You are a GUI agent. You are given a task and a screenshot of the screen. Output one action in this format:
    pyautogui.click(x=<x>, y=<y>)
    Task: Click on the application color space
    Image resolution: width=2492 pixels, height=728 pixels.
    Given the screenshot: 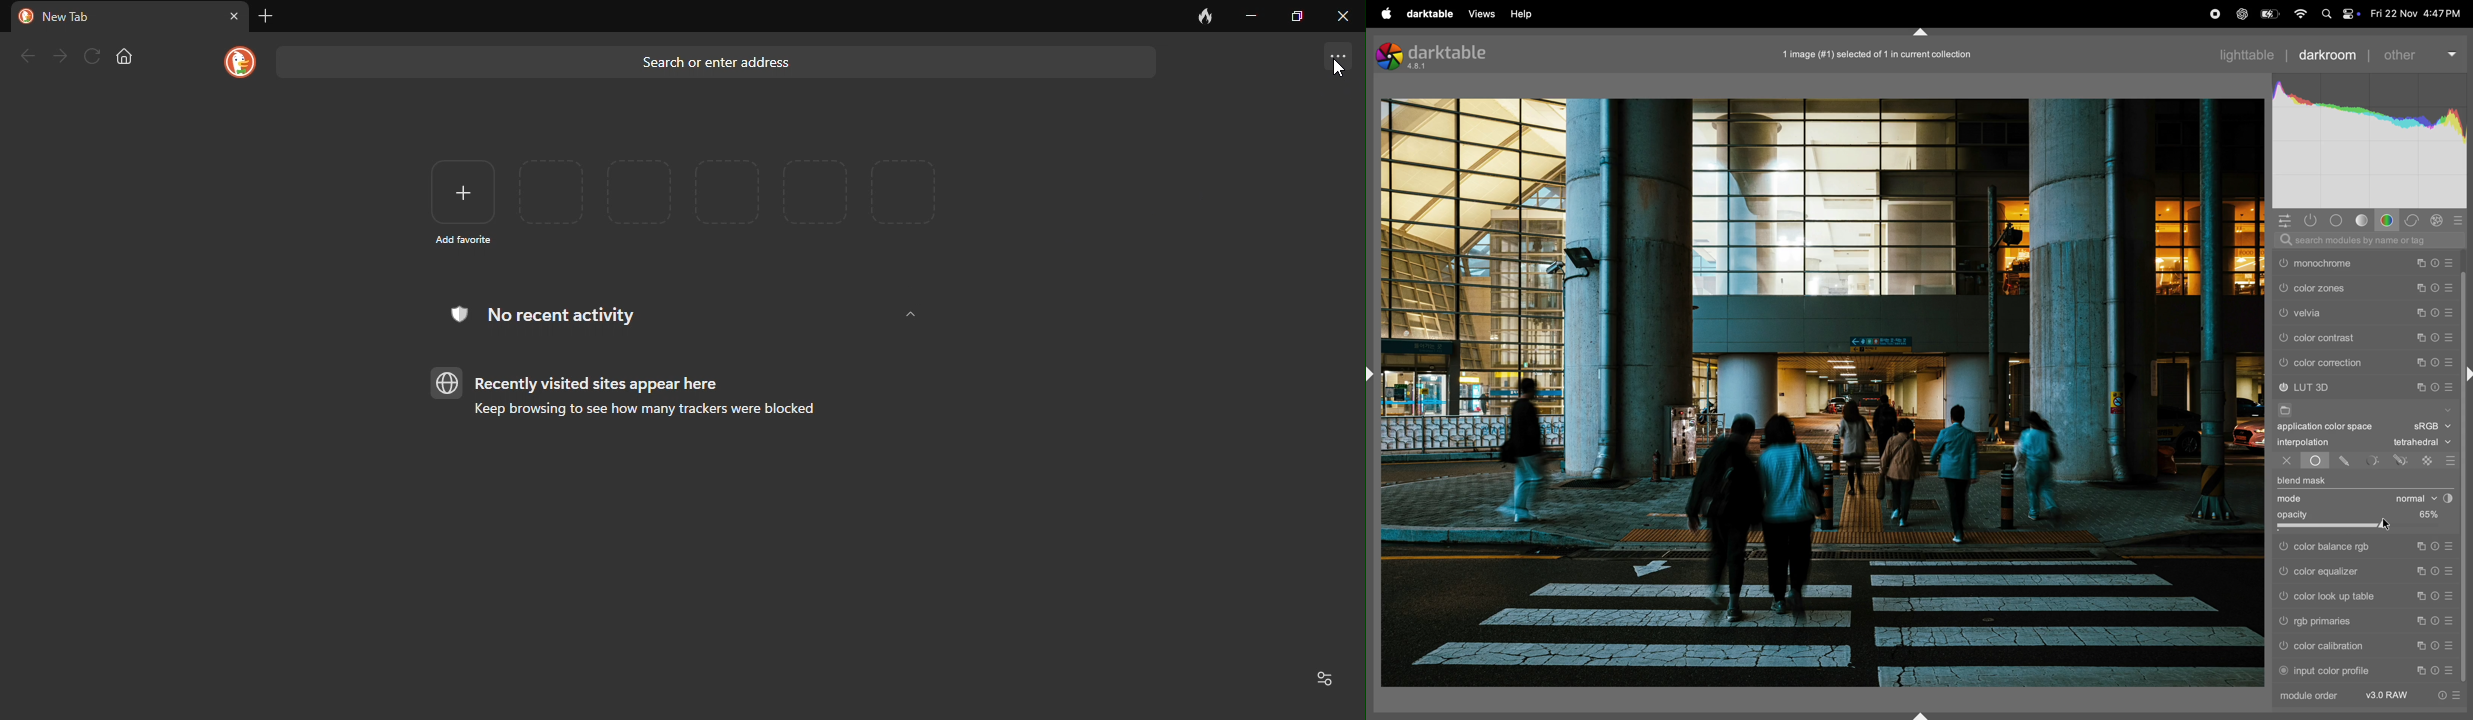 What is the action you would take?
    pyautogui.click(x=2333, y=428)
    